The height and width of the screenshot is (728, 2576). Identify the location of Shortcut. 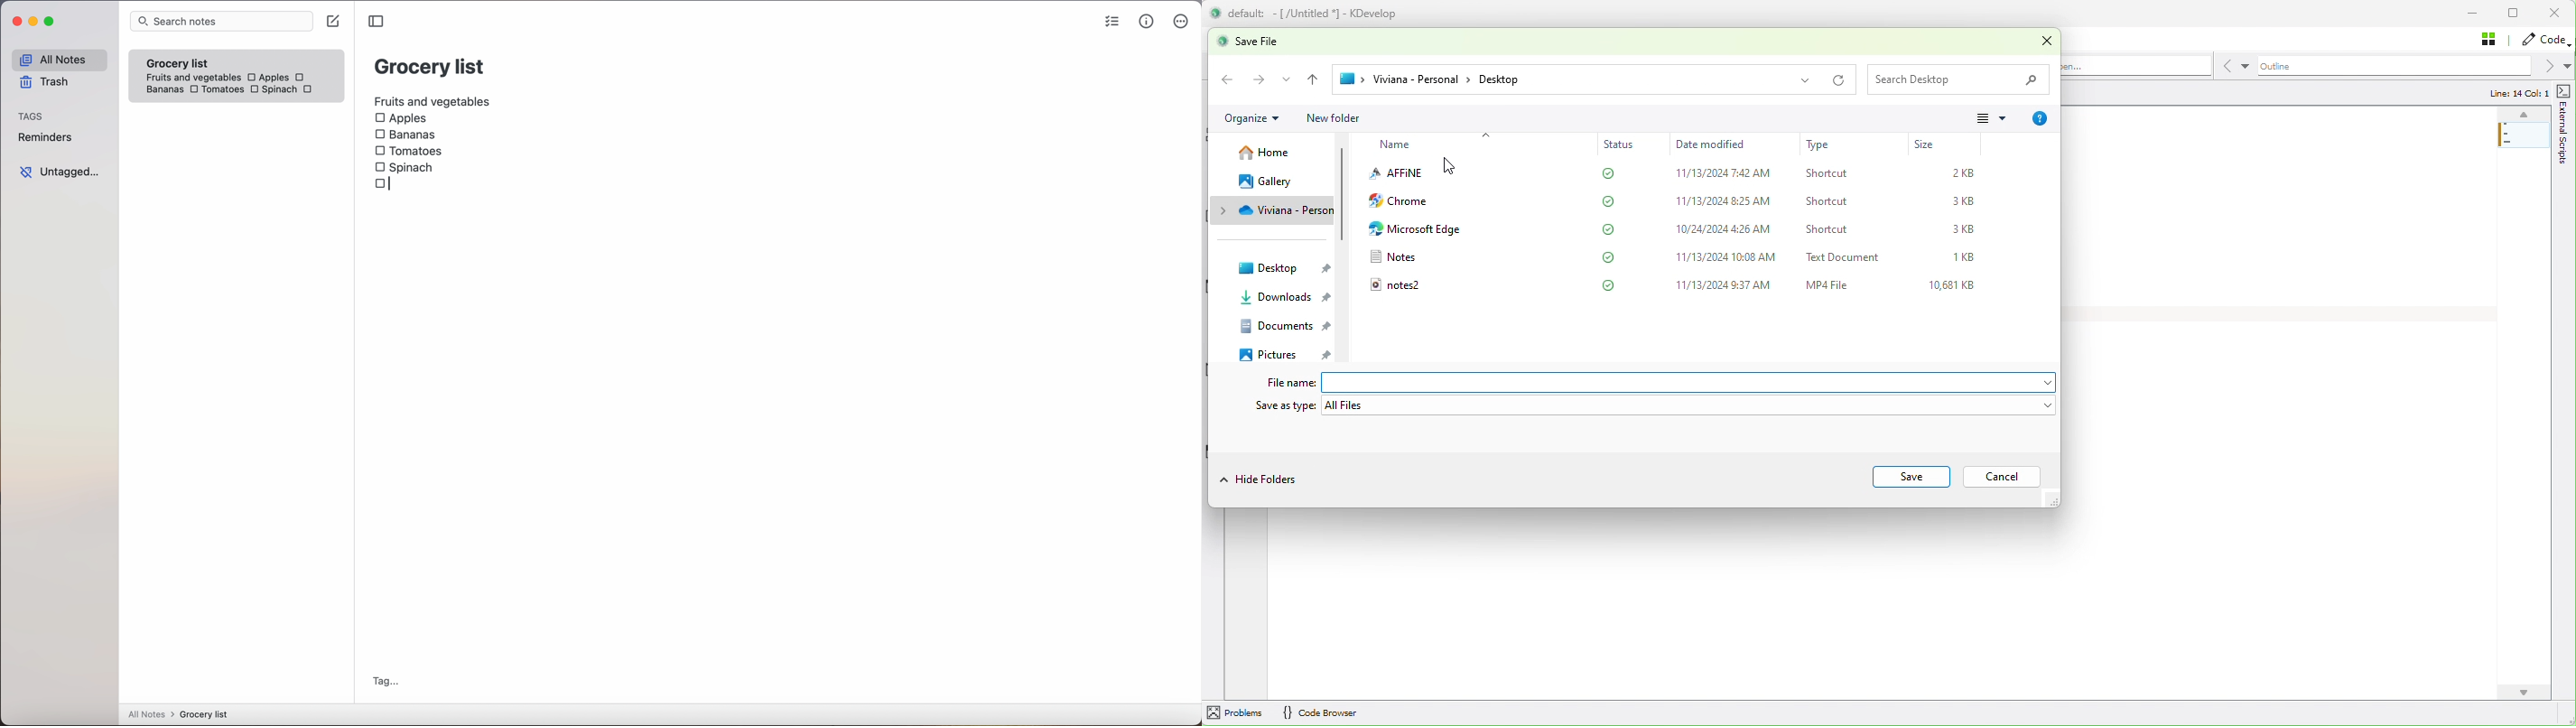
(1829, 229).